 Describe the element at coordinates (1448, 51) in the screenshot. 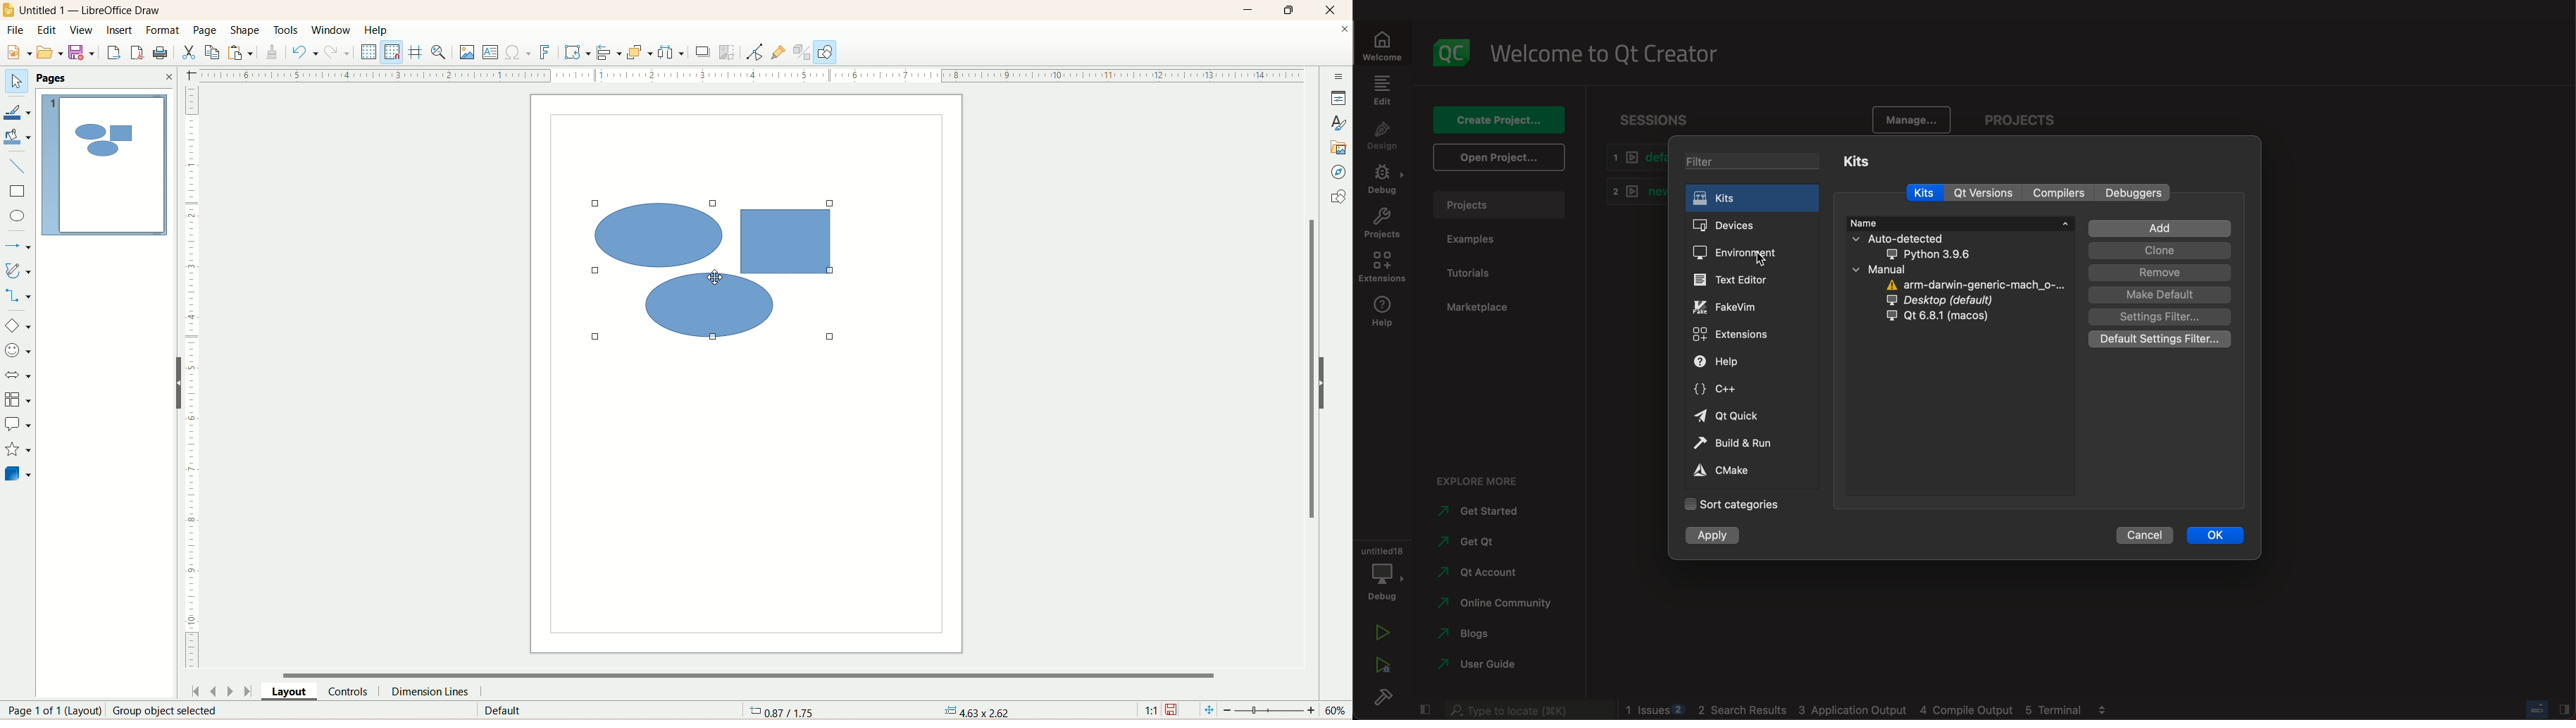

I see `logo` at that location.